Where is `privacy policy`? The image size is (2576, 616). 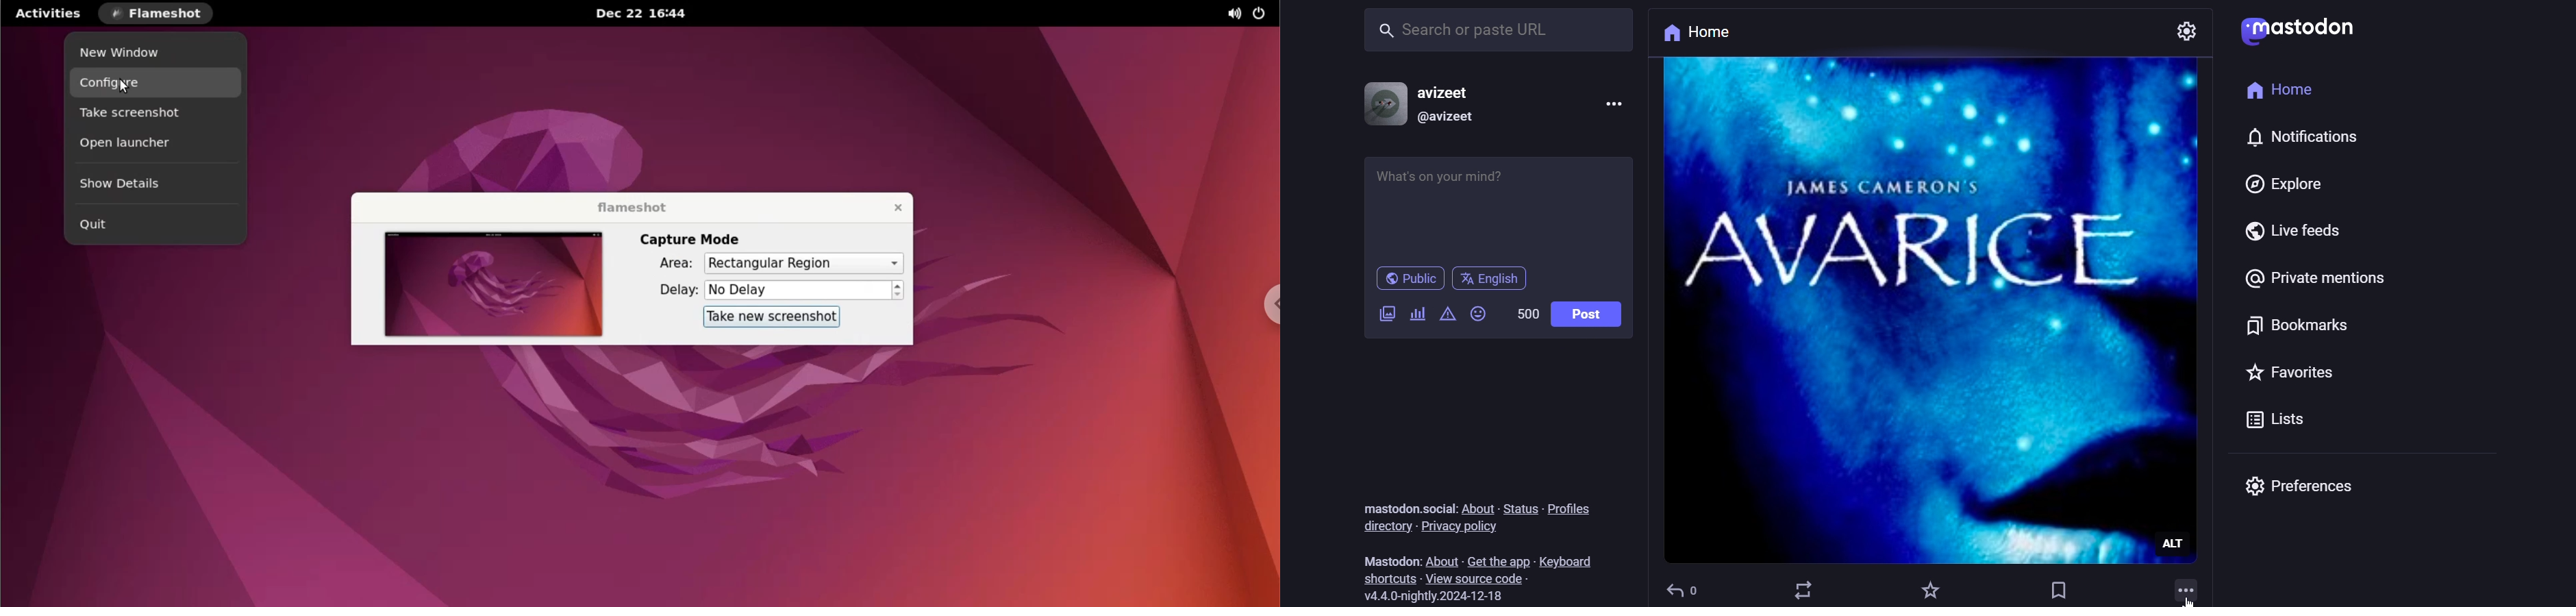
privacy policy is located at coordinates (1463, 526).